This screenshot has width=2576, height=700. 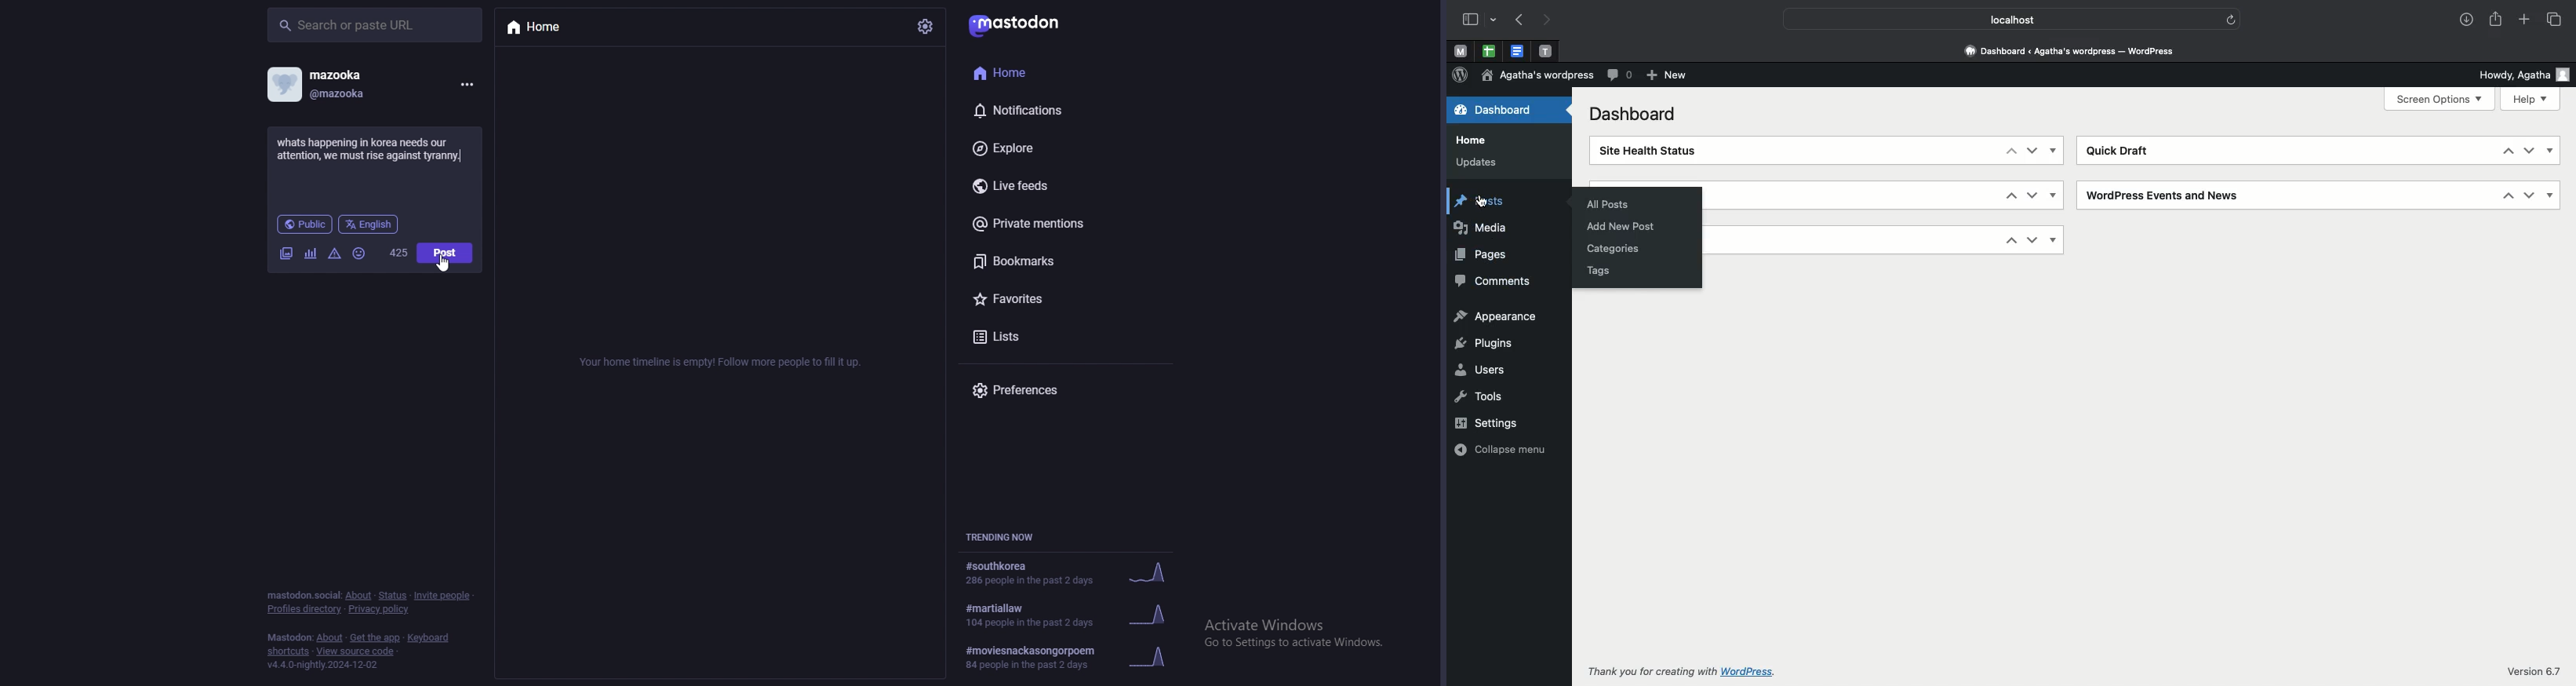 I want to click on Up, so click(x=2509, y=195).